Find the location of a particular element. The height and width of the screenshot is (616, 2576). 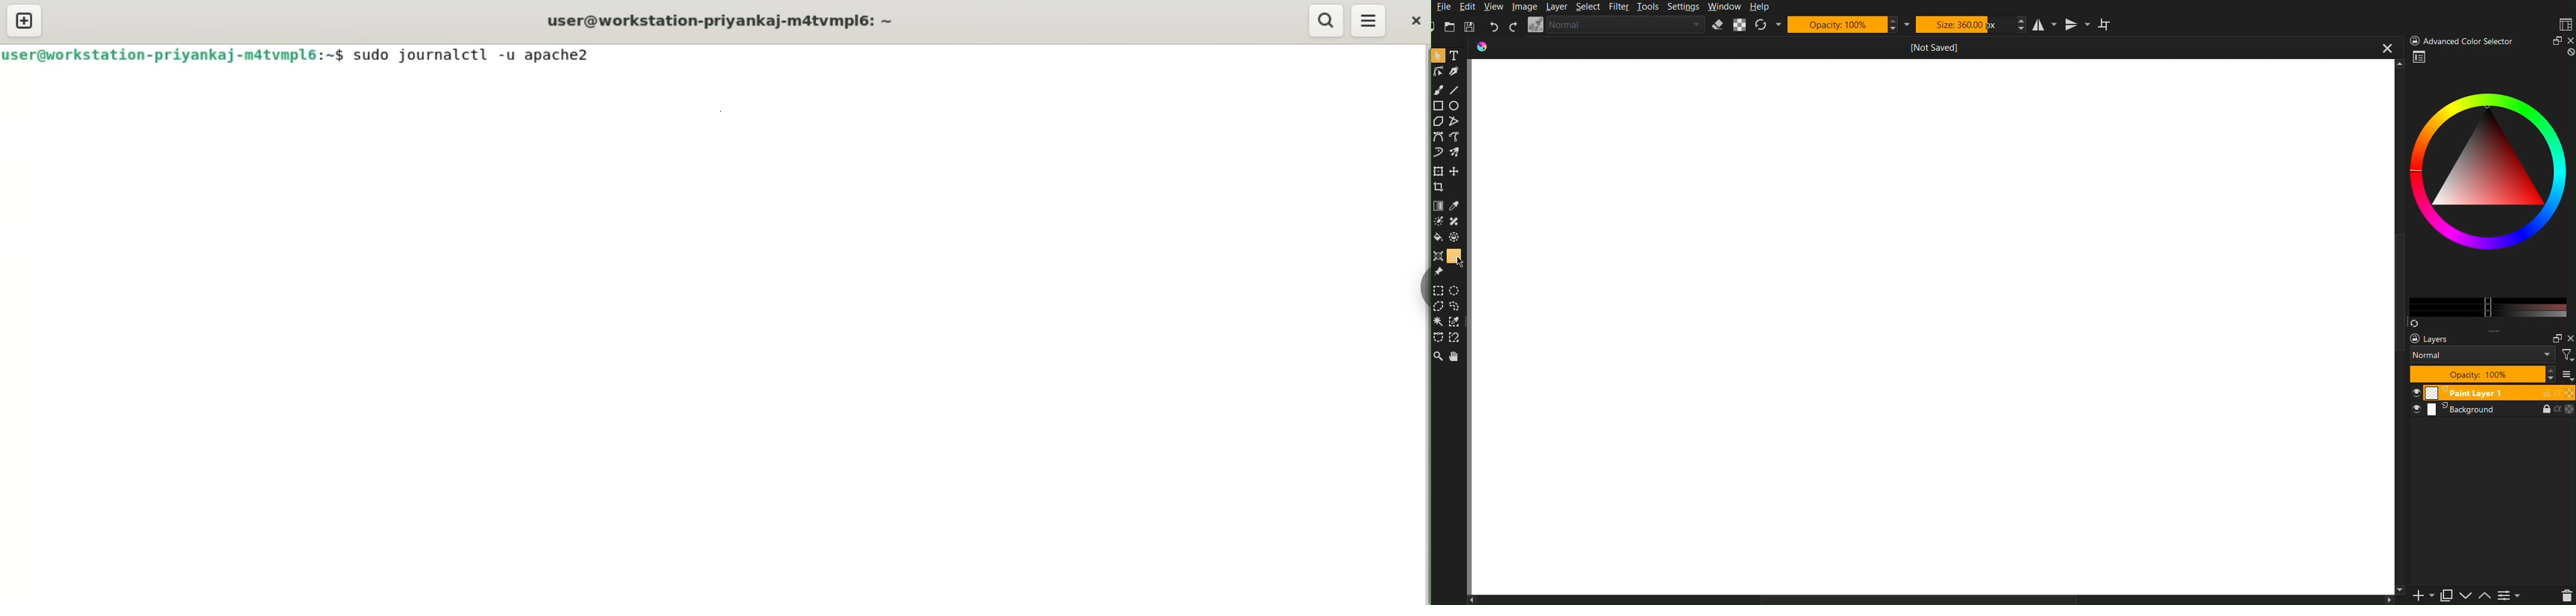

Magic Wand is located at coordinates (1439, 322).